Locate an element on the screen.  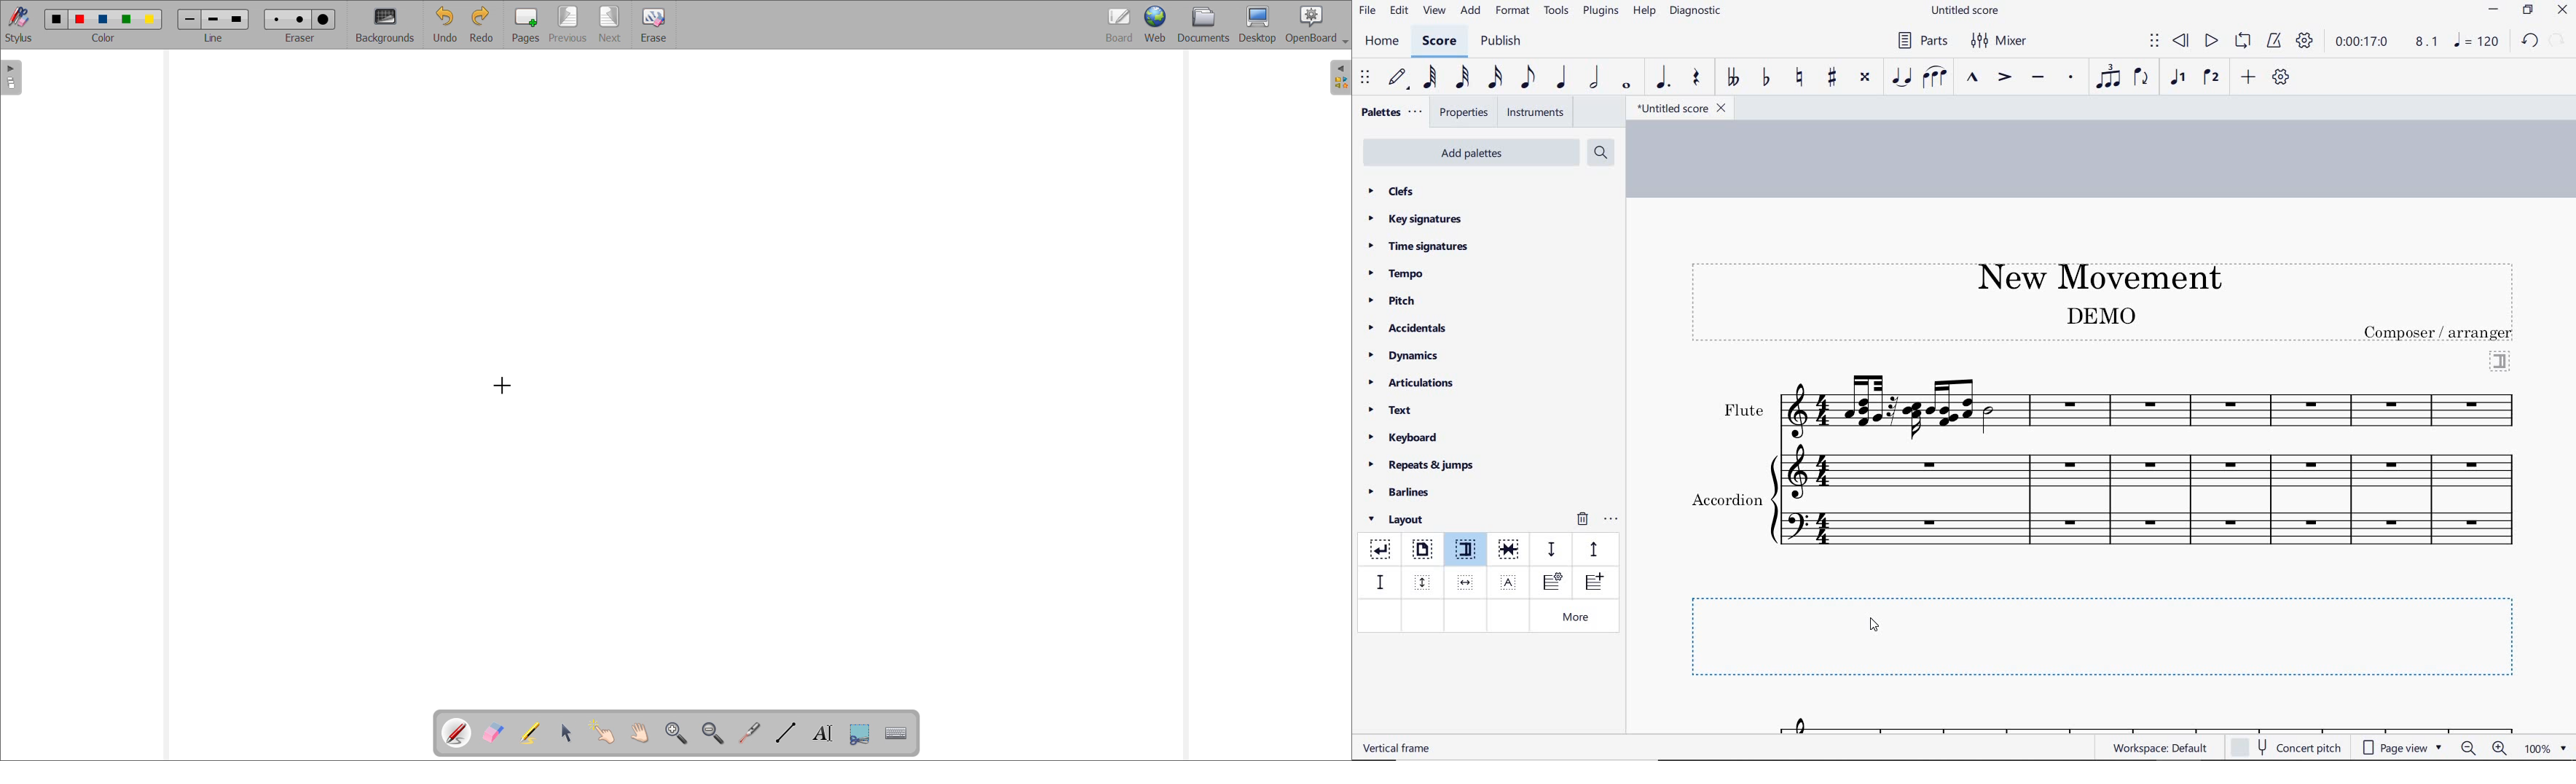
section break is located at coordinates (1469, 552).